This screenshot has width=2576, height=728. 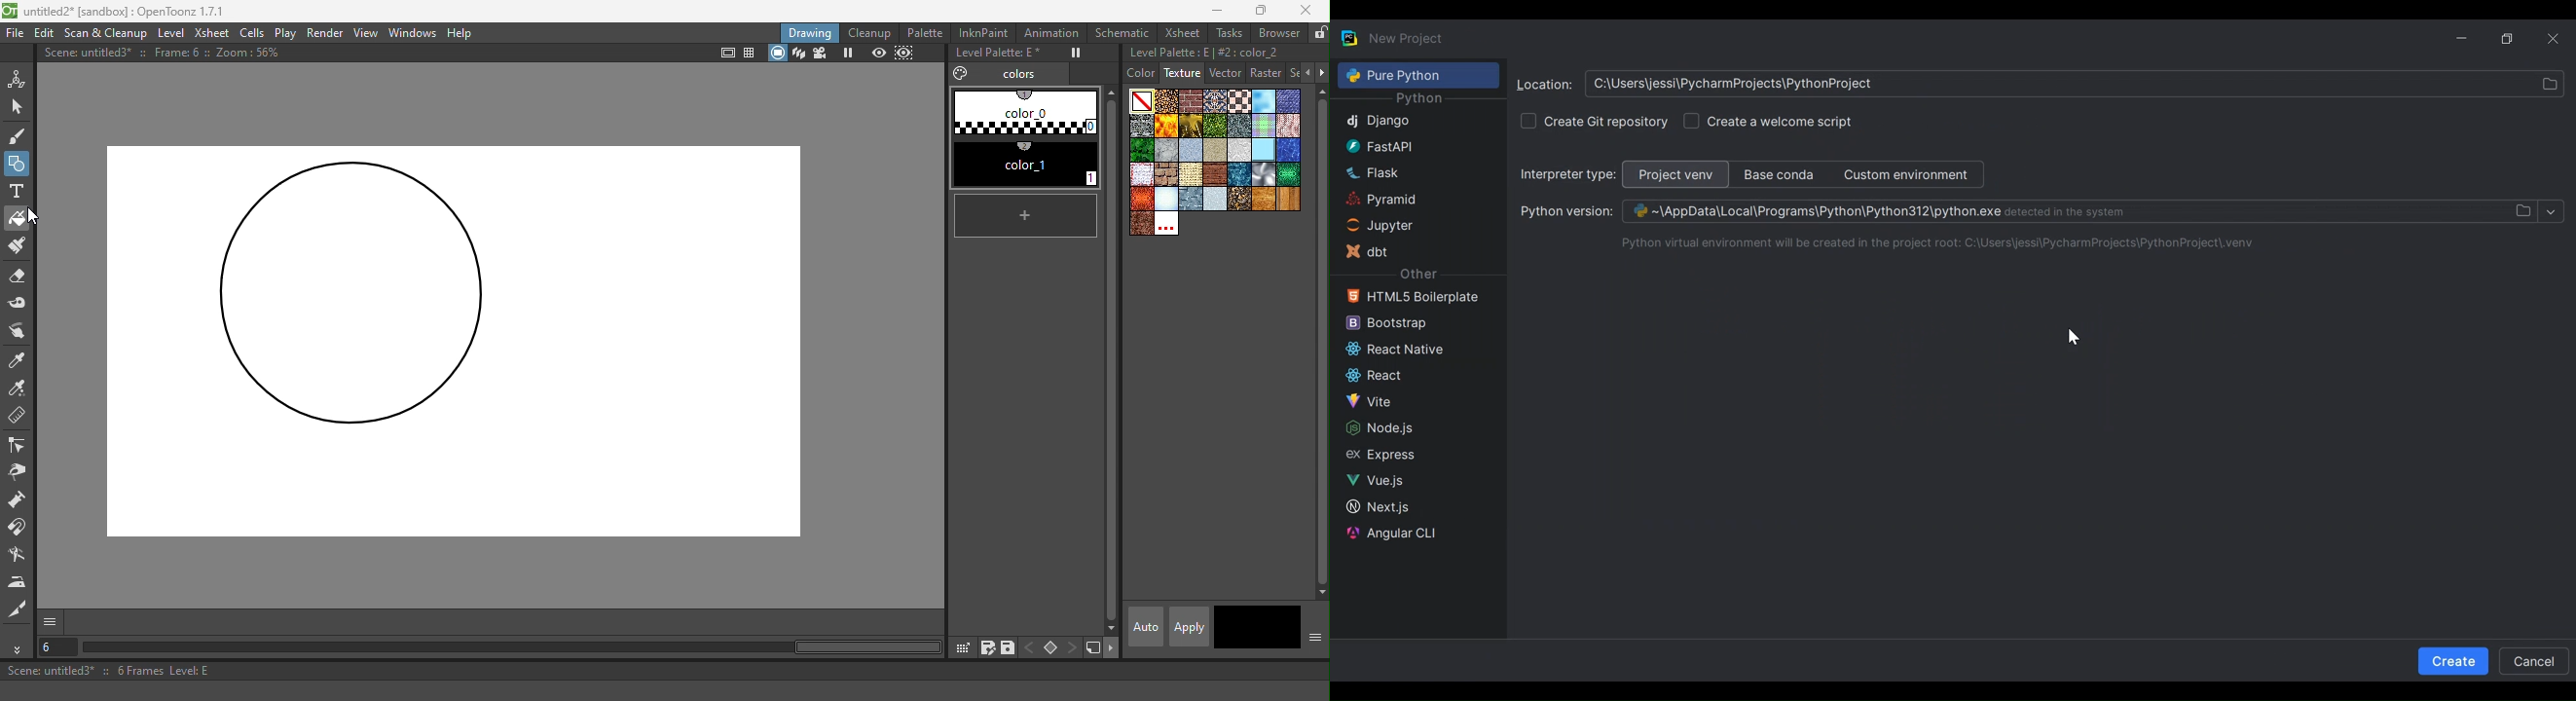 What do you see at coordinates (1412, 534) in the screenshot?
I see `Angular CLI` at bounding box center [1412, 534].